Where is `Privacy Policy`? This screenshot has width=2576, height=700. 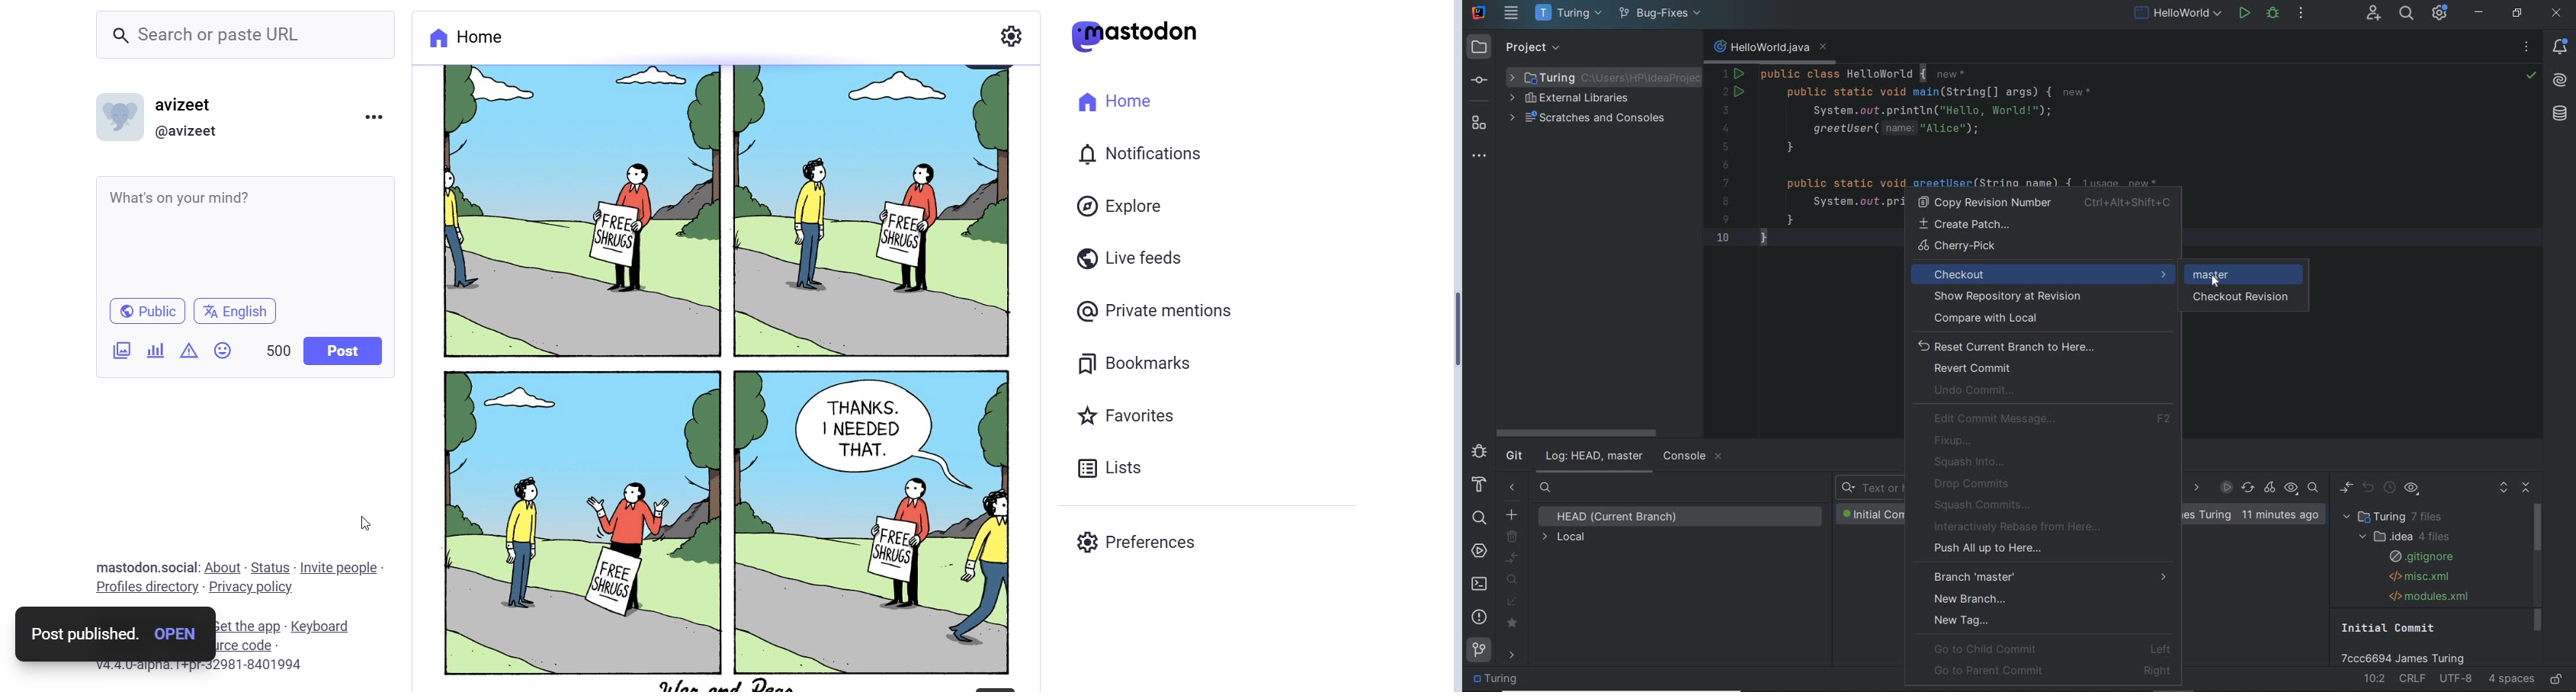
Privacy Policy is located at coordinates (251, 588).